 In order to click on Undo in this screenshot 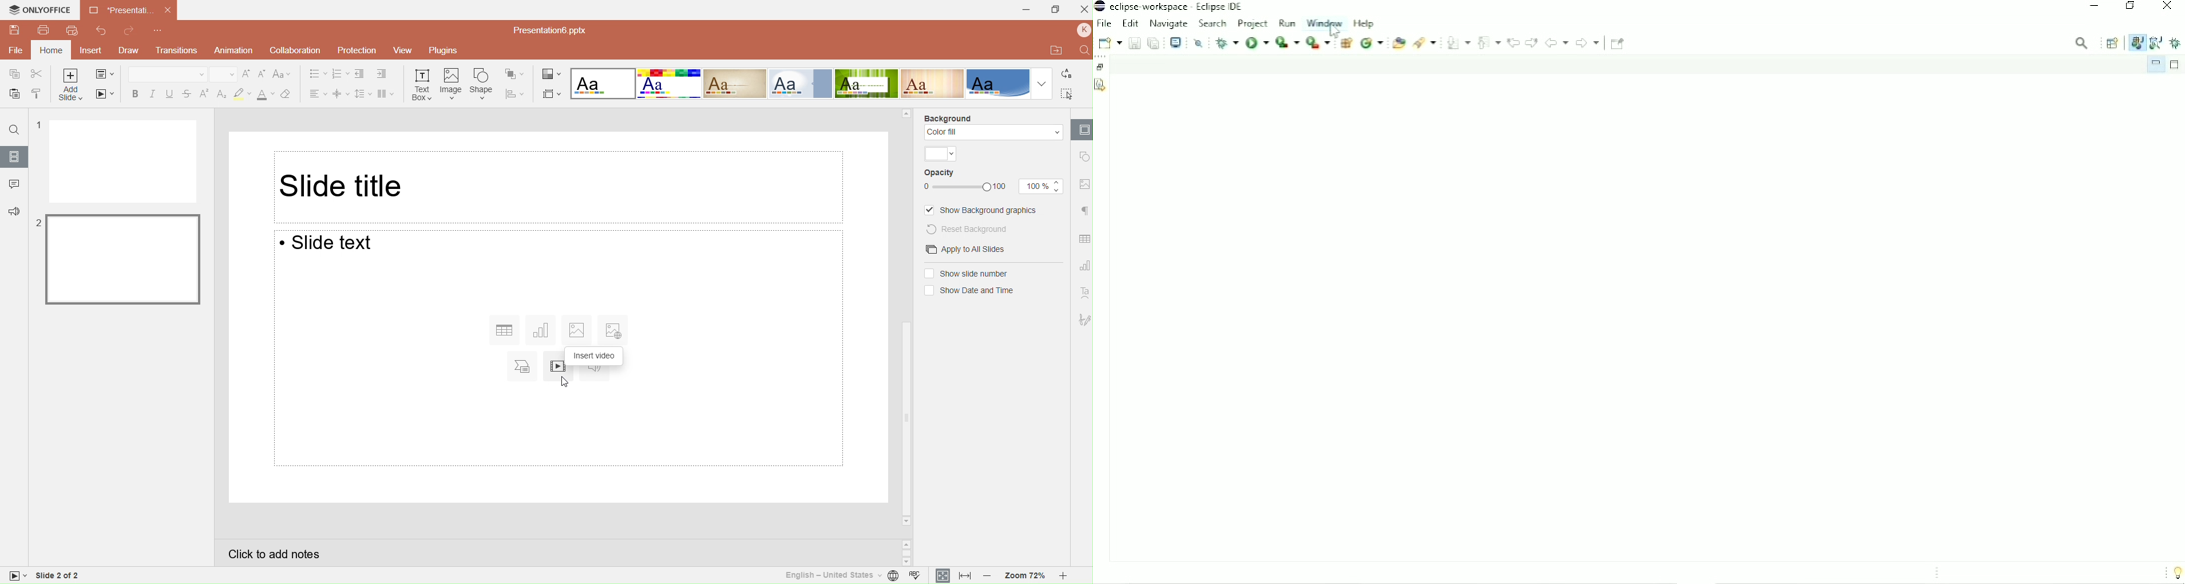, I will do `click(100, 30)`.